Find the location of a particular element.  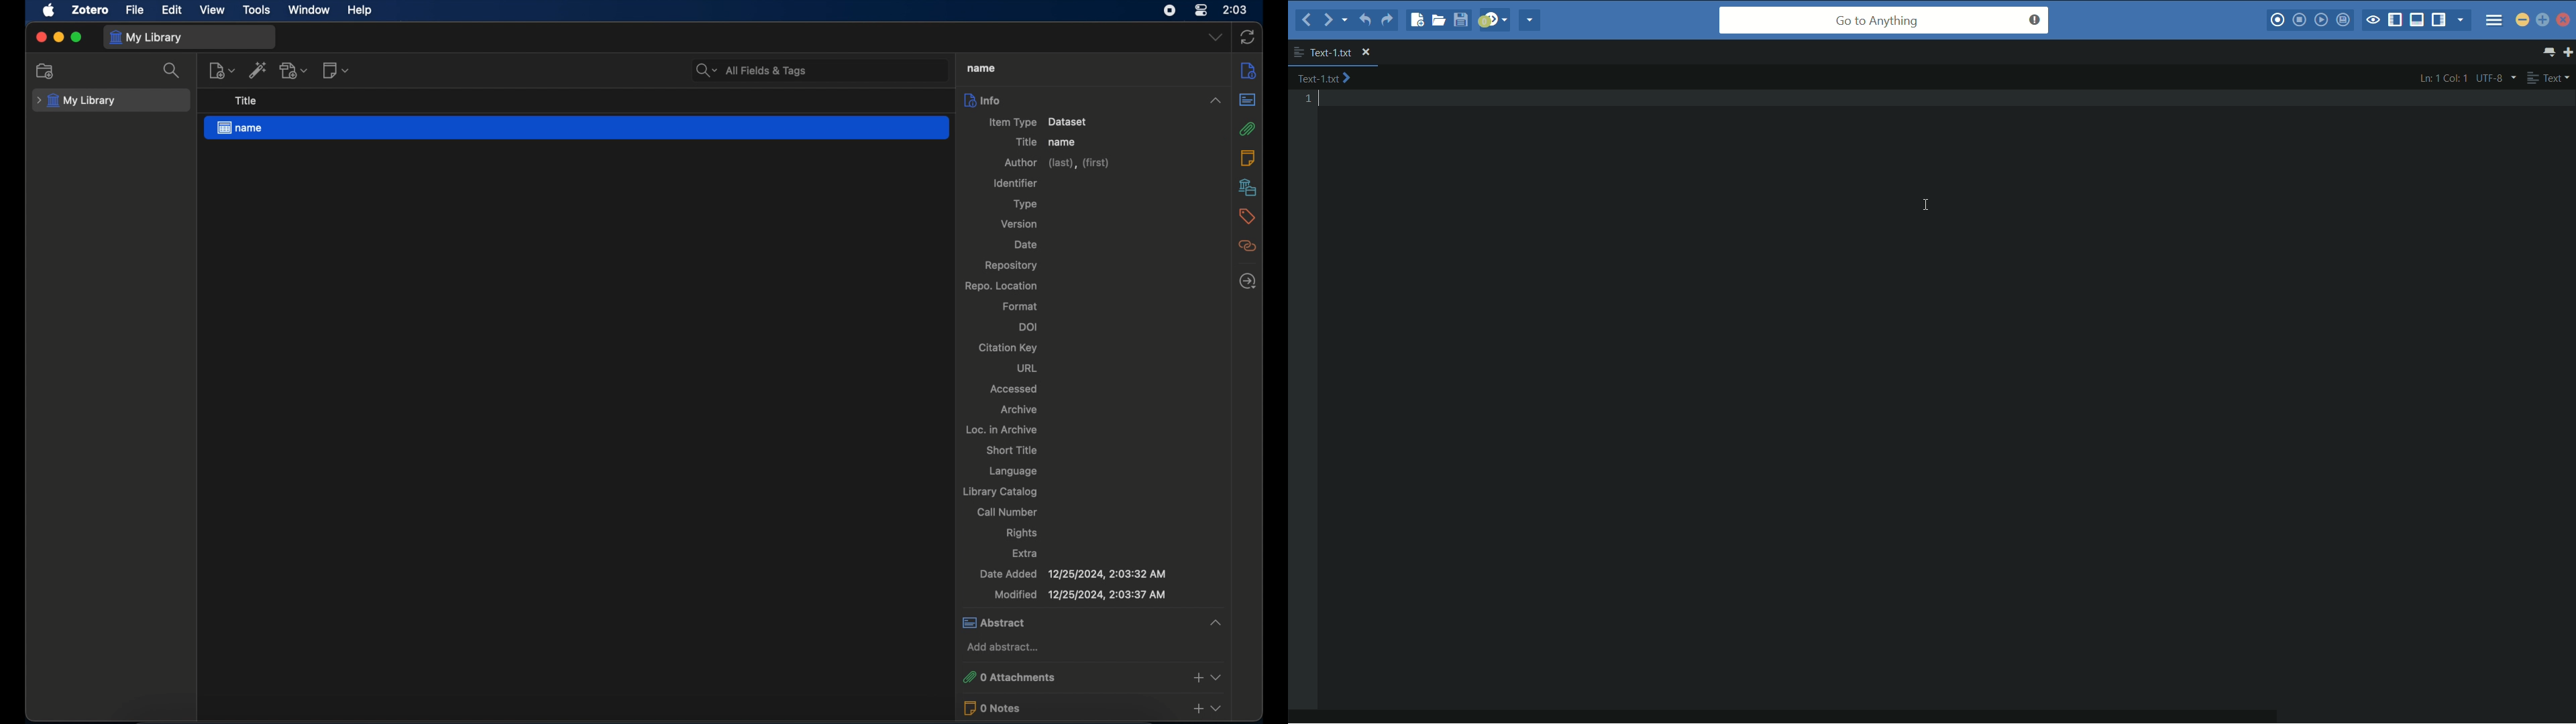

go to anything  is located at coordinates (1884, 20).